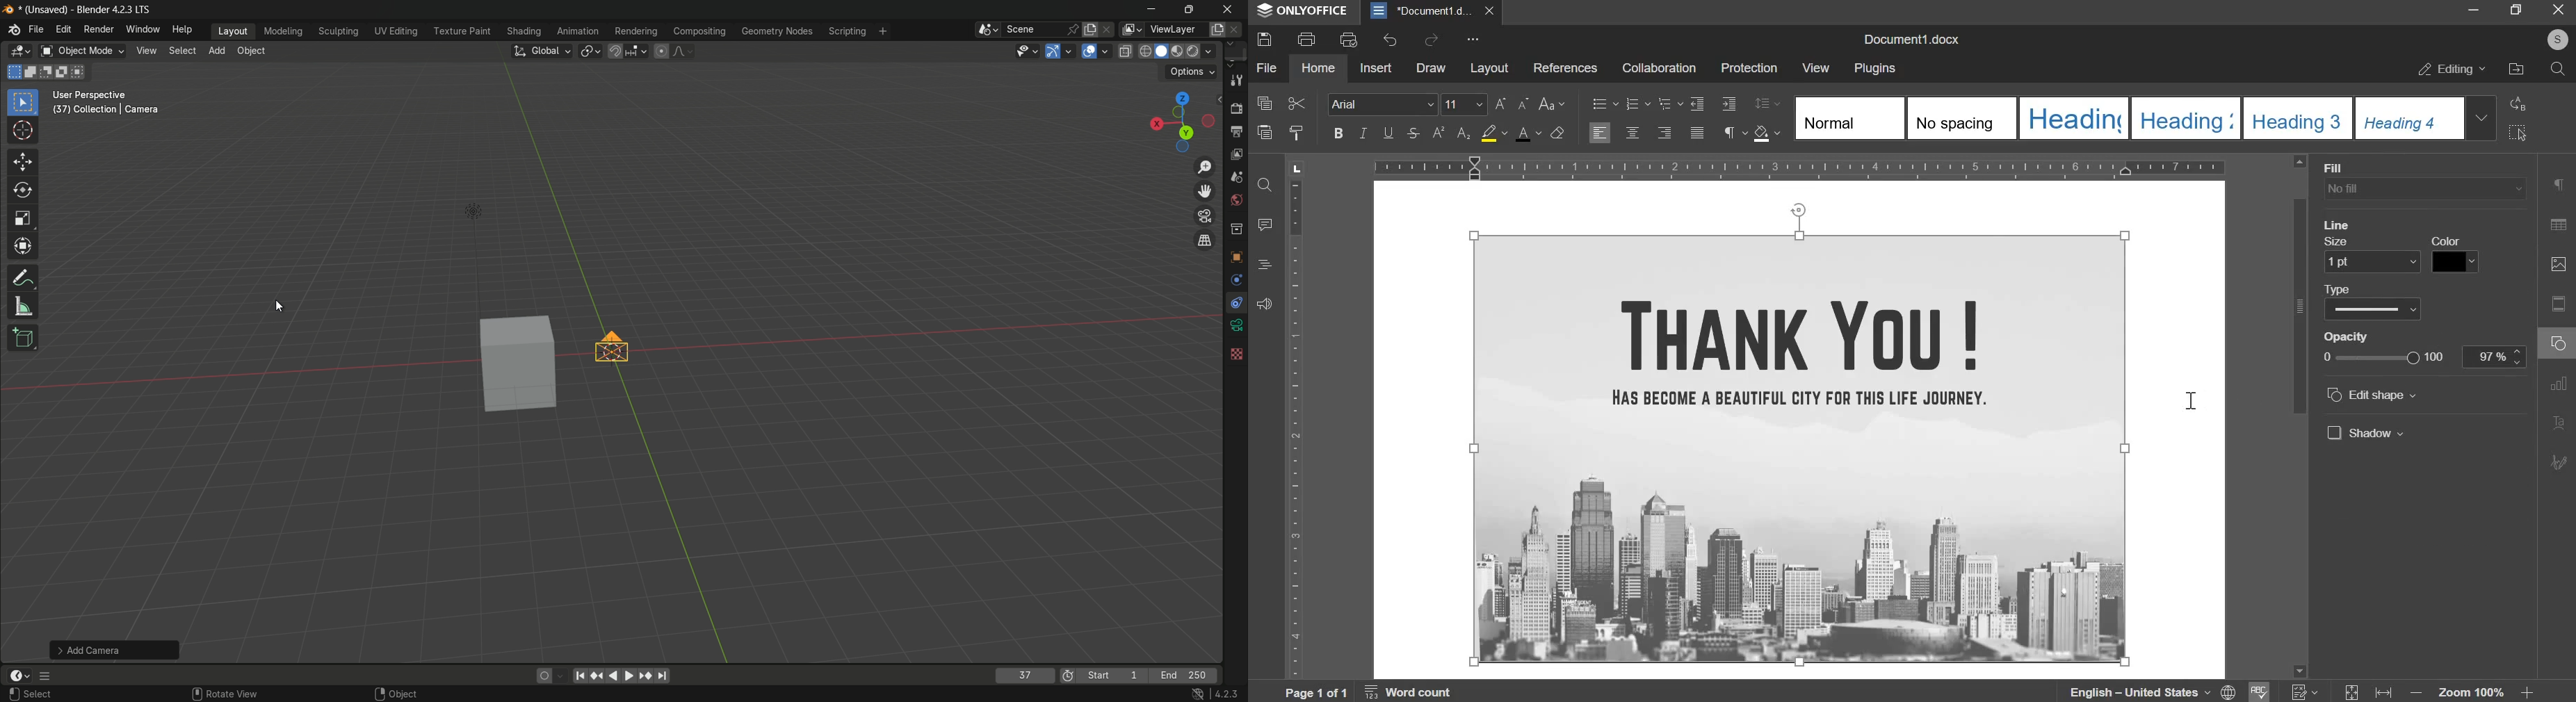 This screenshot has height=728, width=2576. I want to click on text color, so click(1528, 133).